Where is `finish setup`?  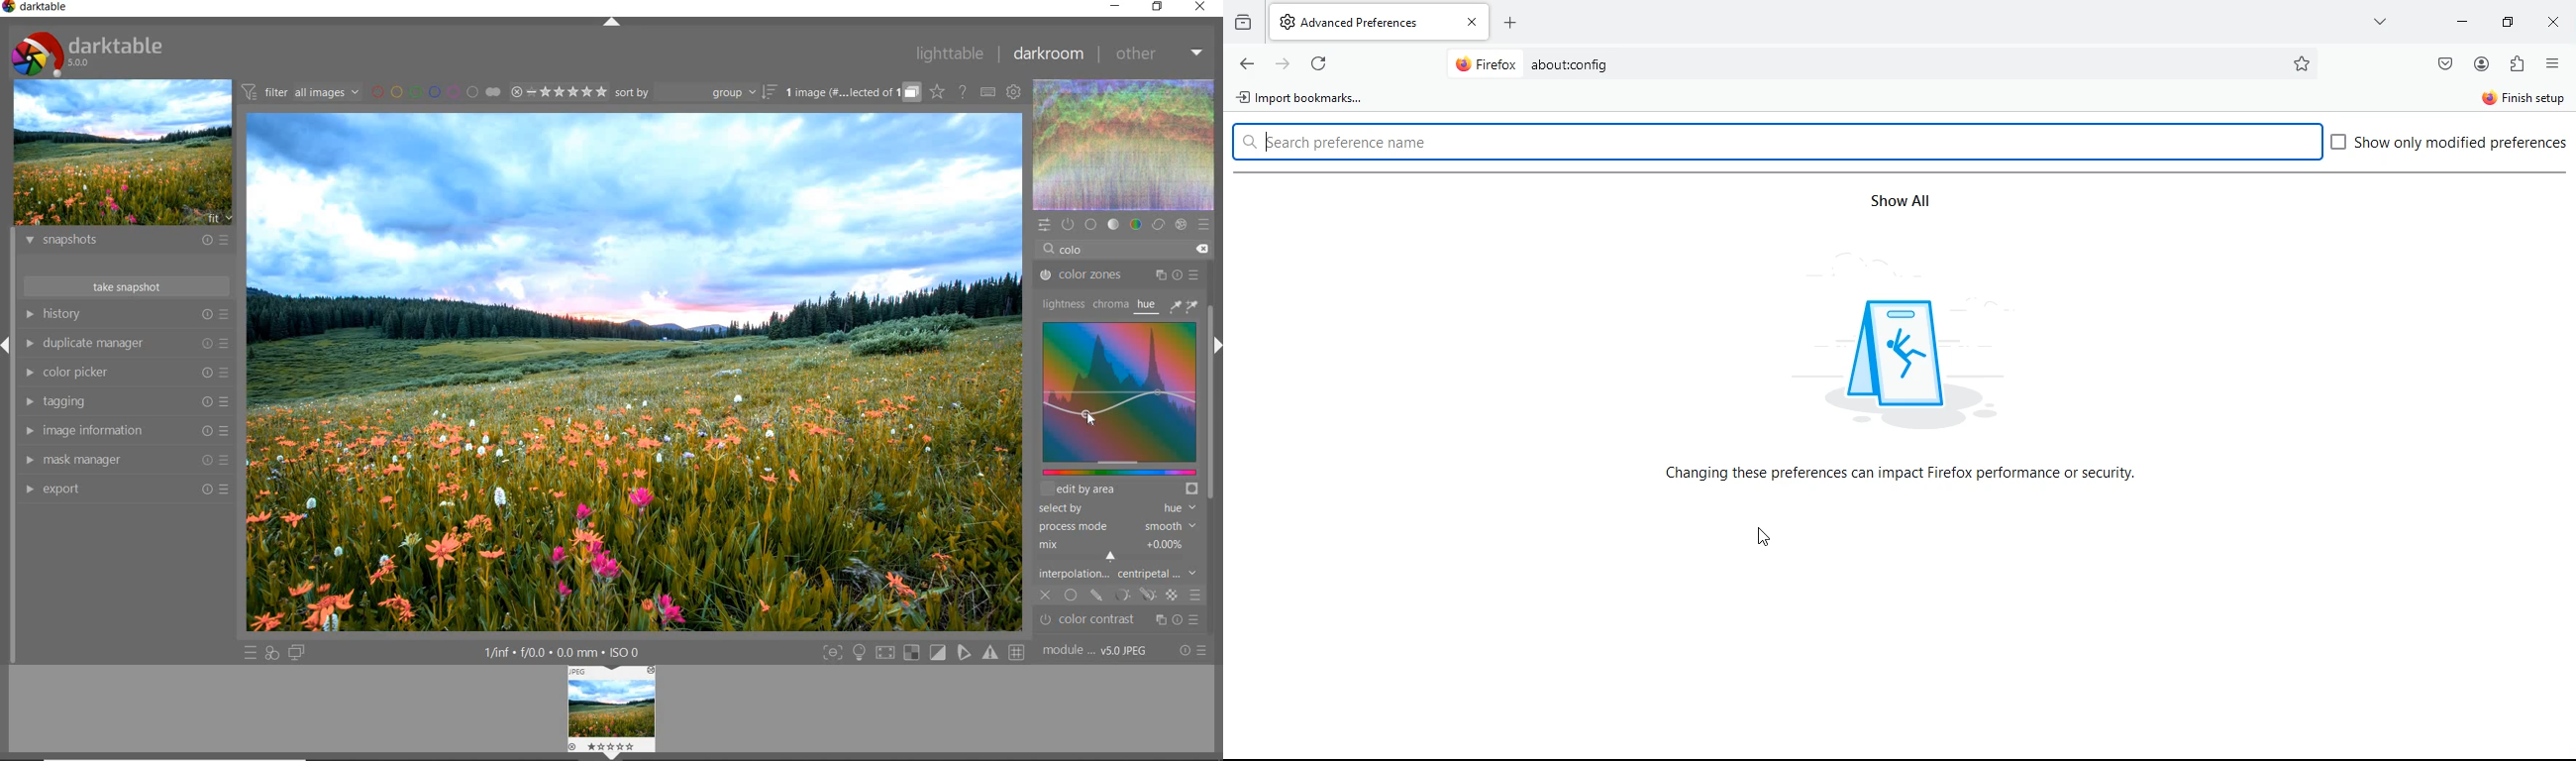 finish setup is located at coordinates (2524, 101).